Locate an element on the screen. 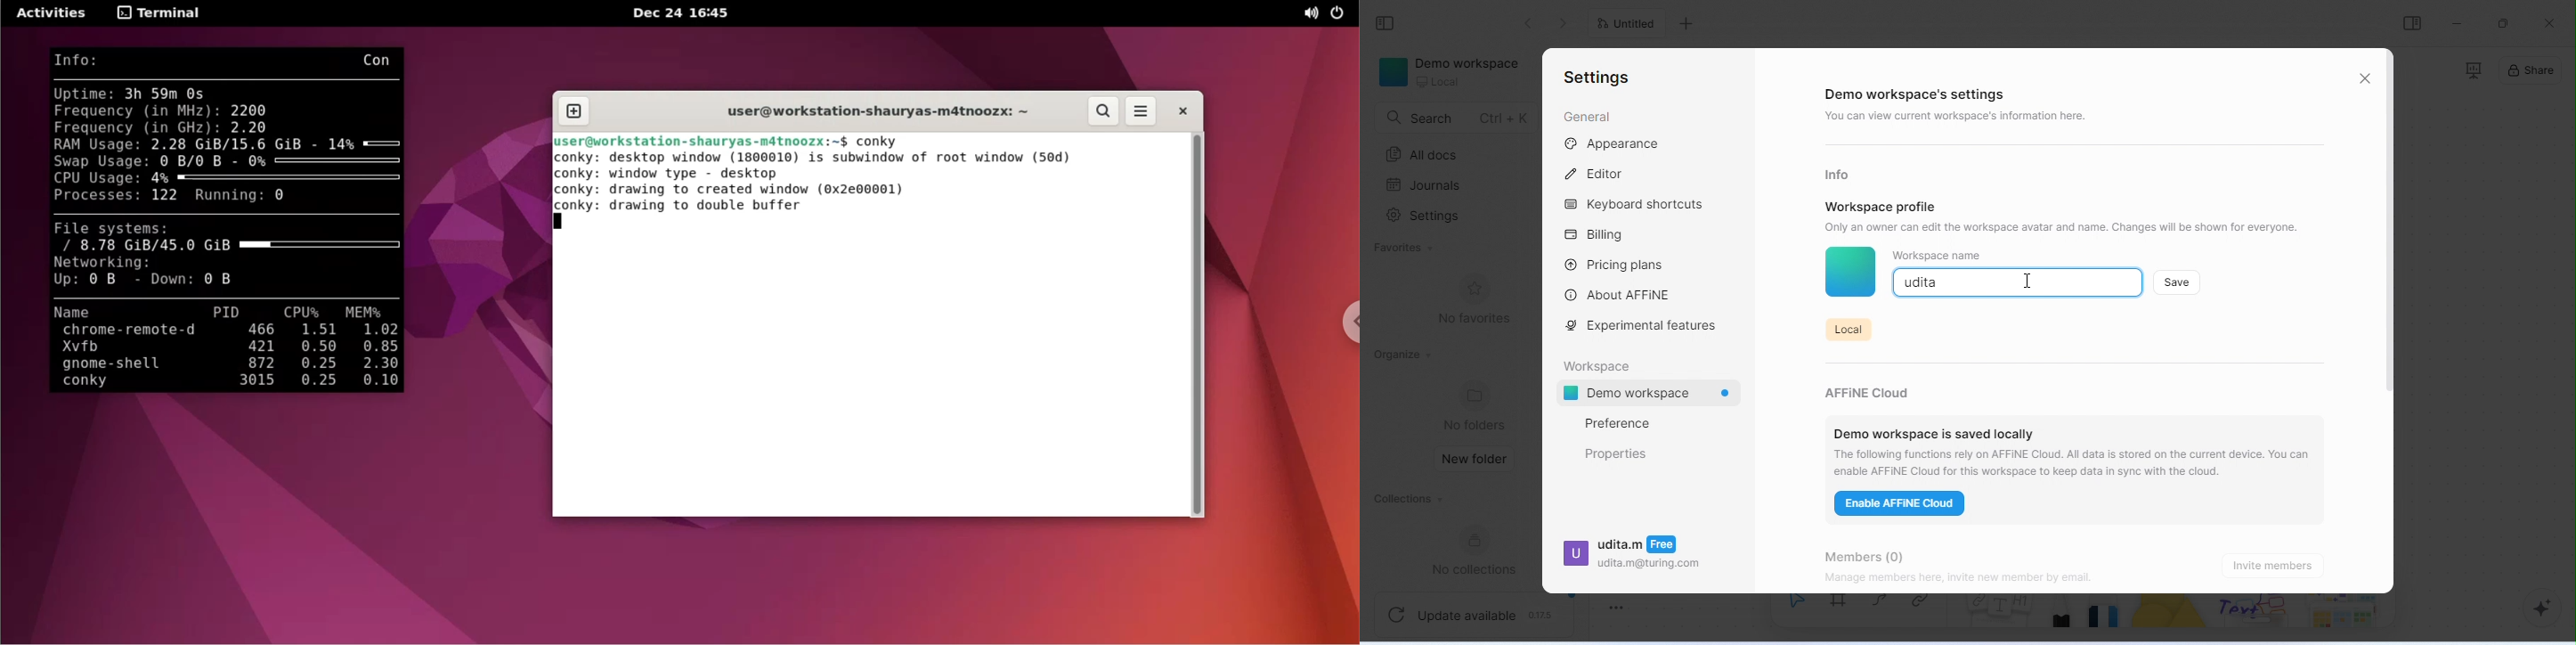 The image size is (2576, 672). invite members is located at coordinates (2277, 565).